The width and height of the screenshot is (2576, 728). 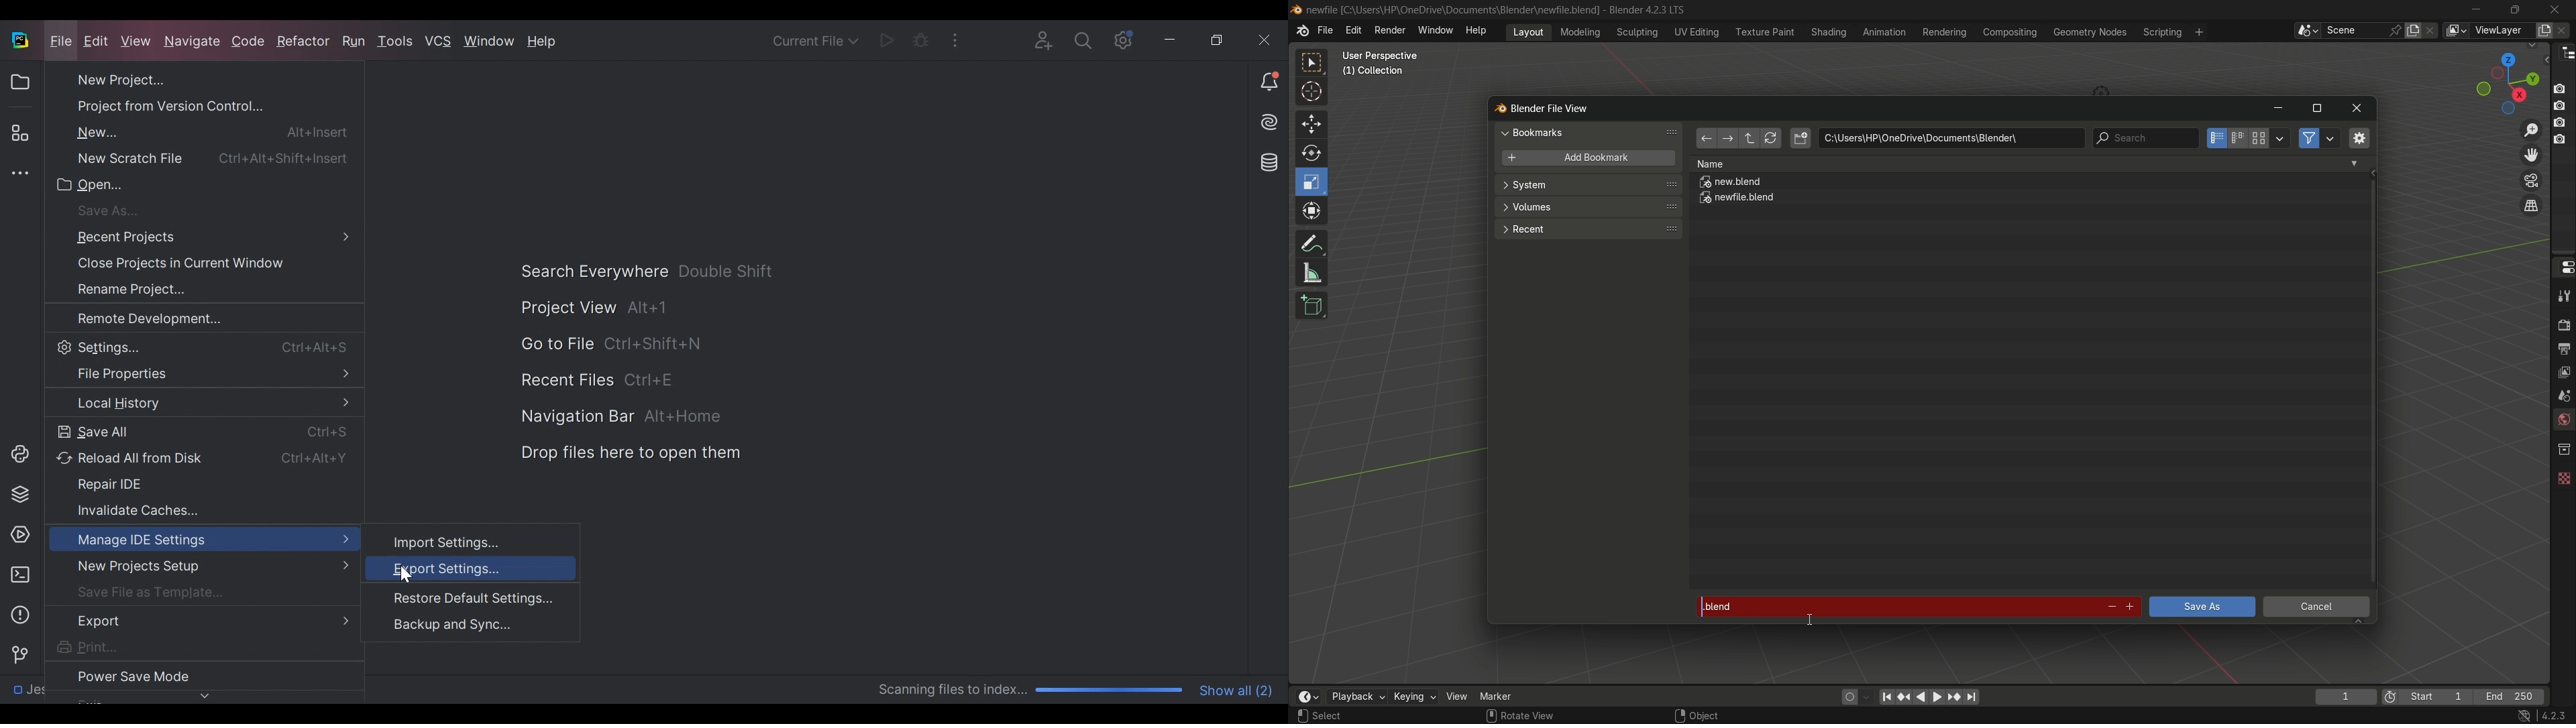 I want to click on Window, so click(x=490, y=41).